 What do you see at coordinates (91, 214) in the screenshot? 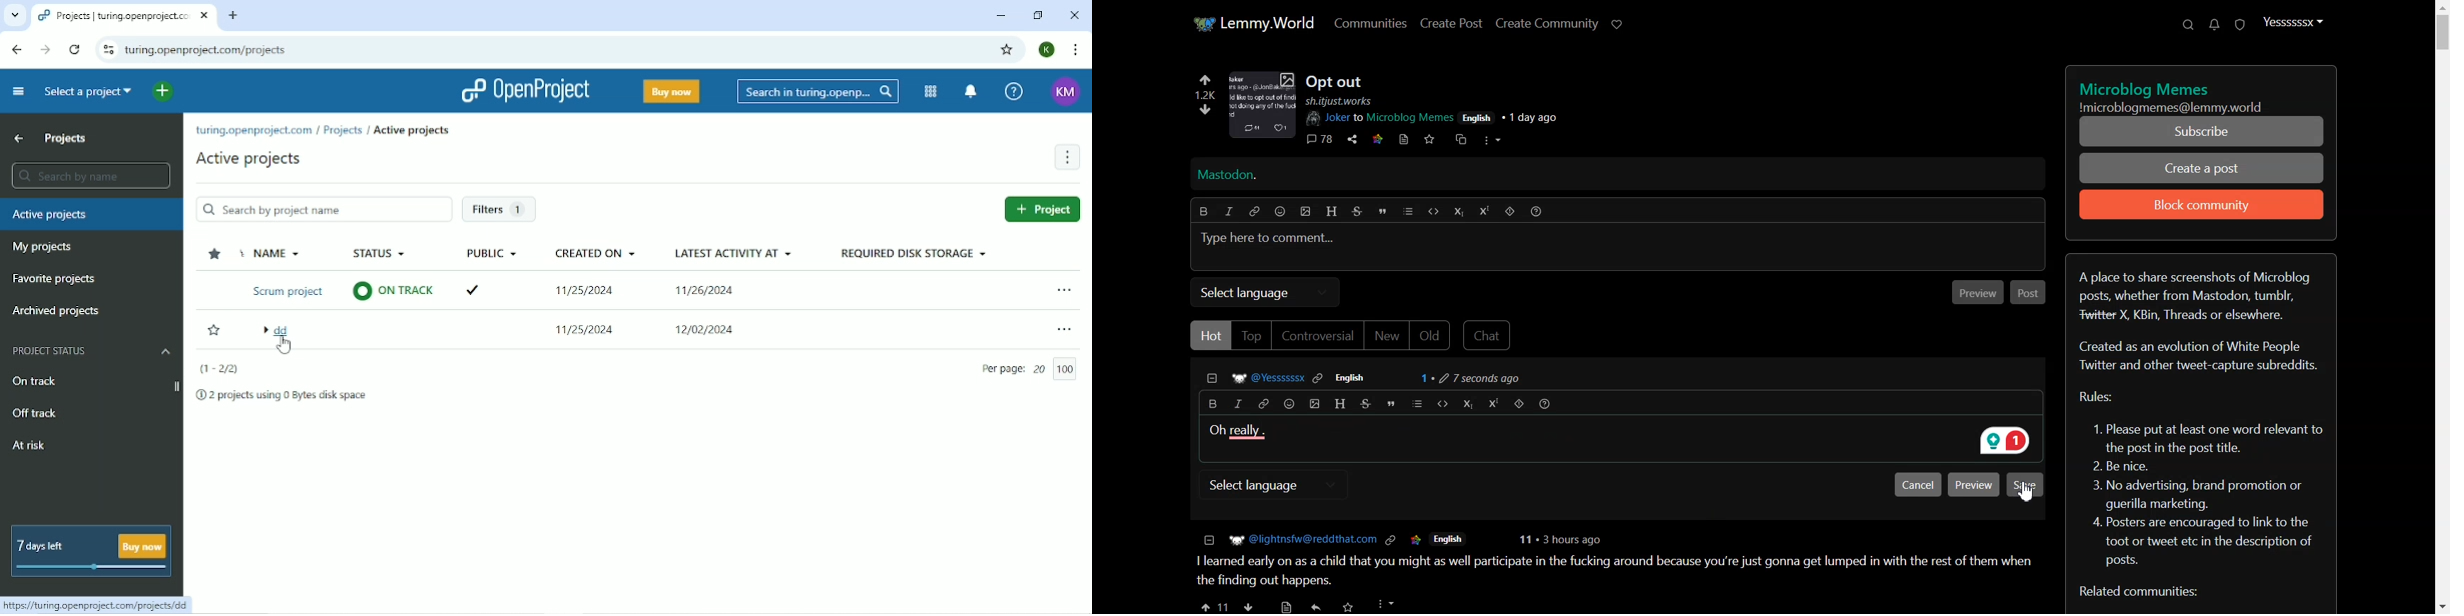
I see `Active projects` at bounding box center [91, 214].